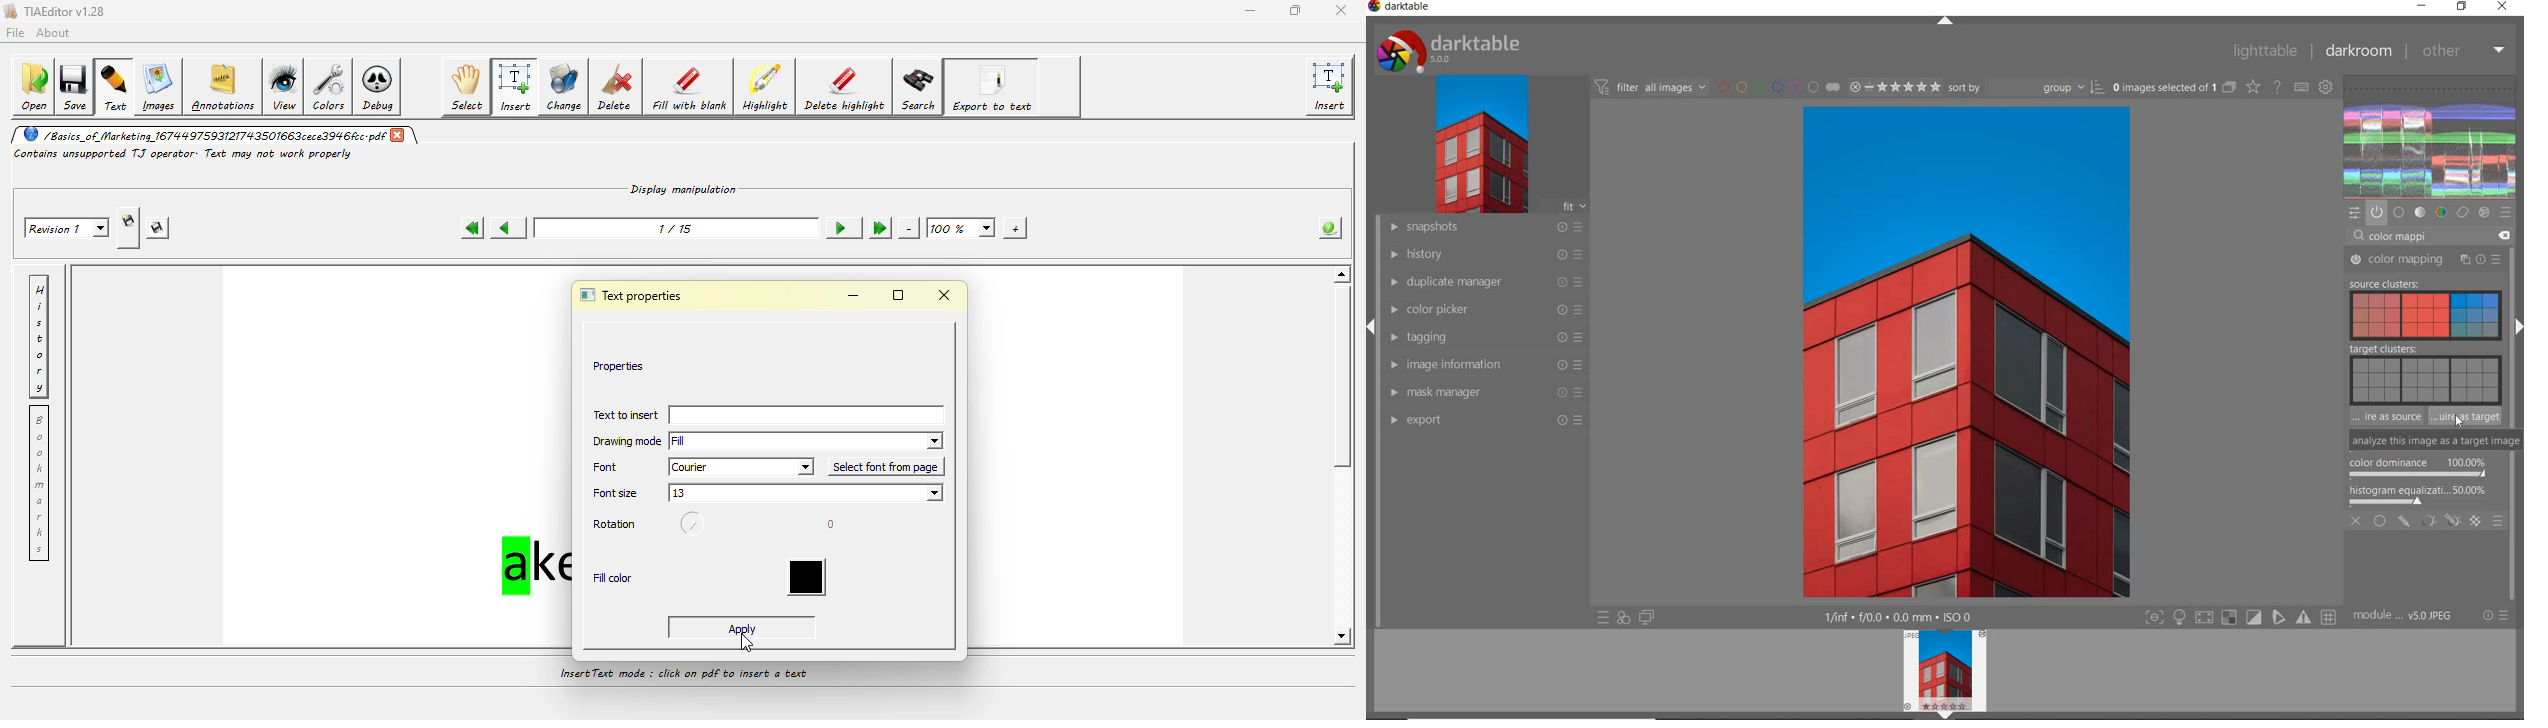  What do you see at coordinates (2252, 87) in the screenshot?
I see `change type of overlay` at bounding box center [2252, 87].